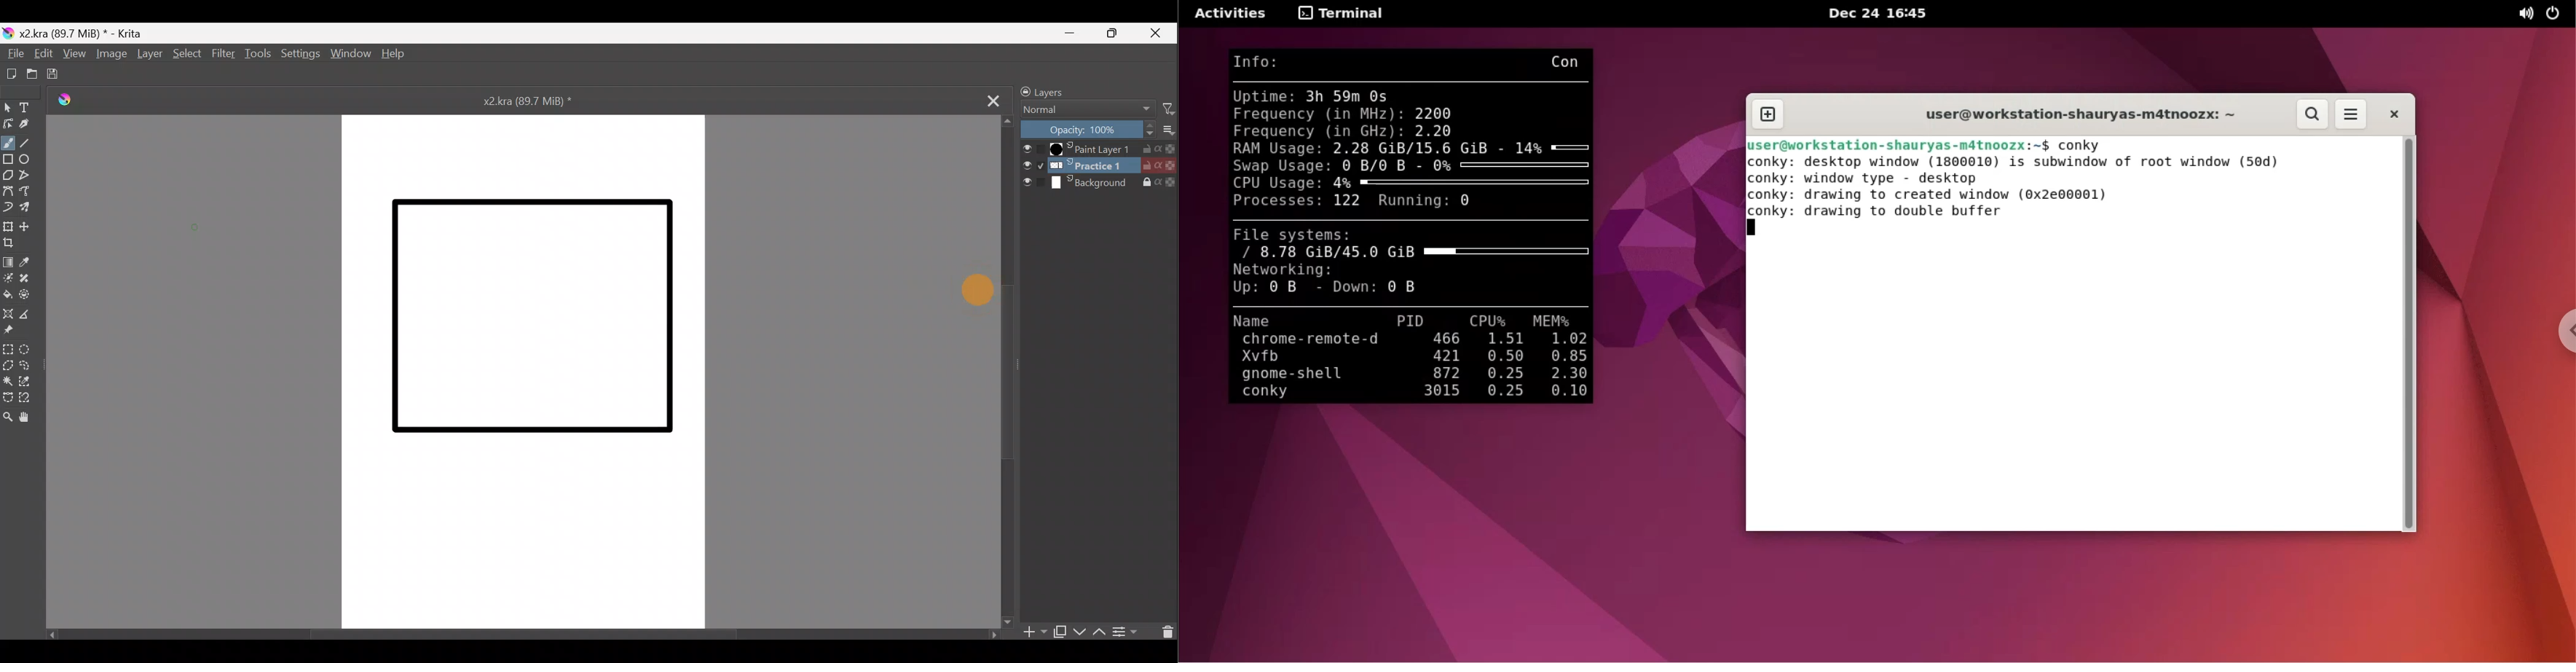 The image size is (2576, 672). What do you see at coordinates (64, 101) in the screenshot?
I see `Krita Logo` at bounding box center [64, 101].